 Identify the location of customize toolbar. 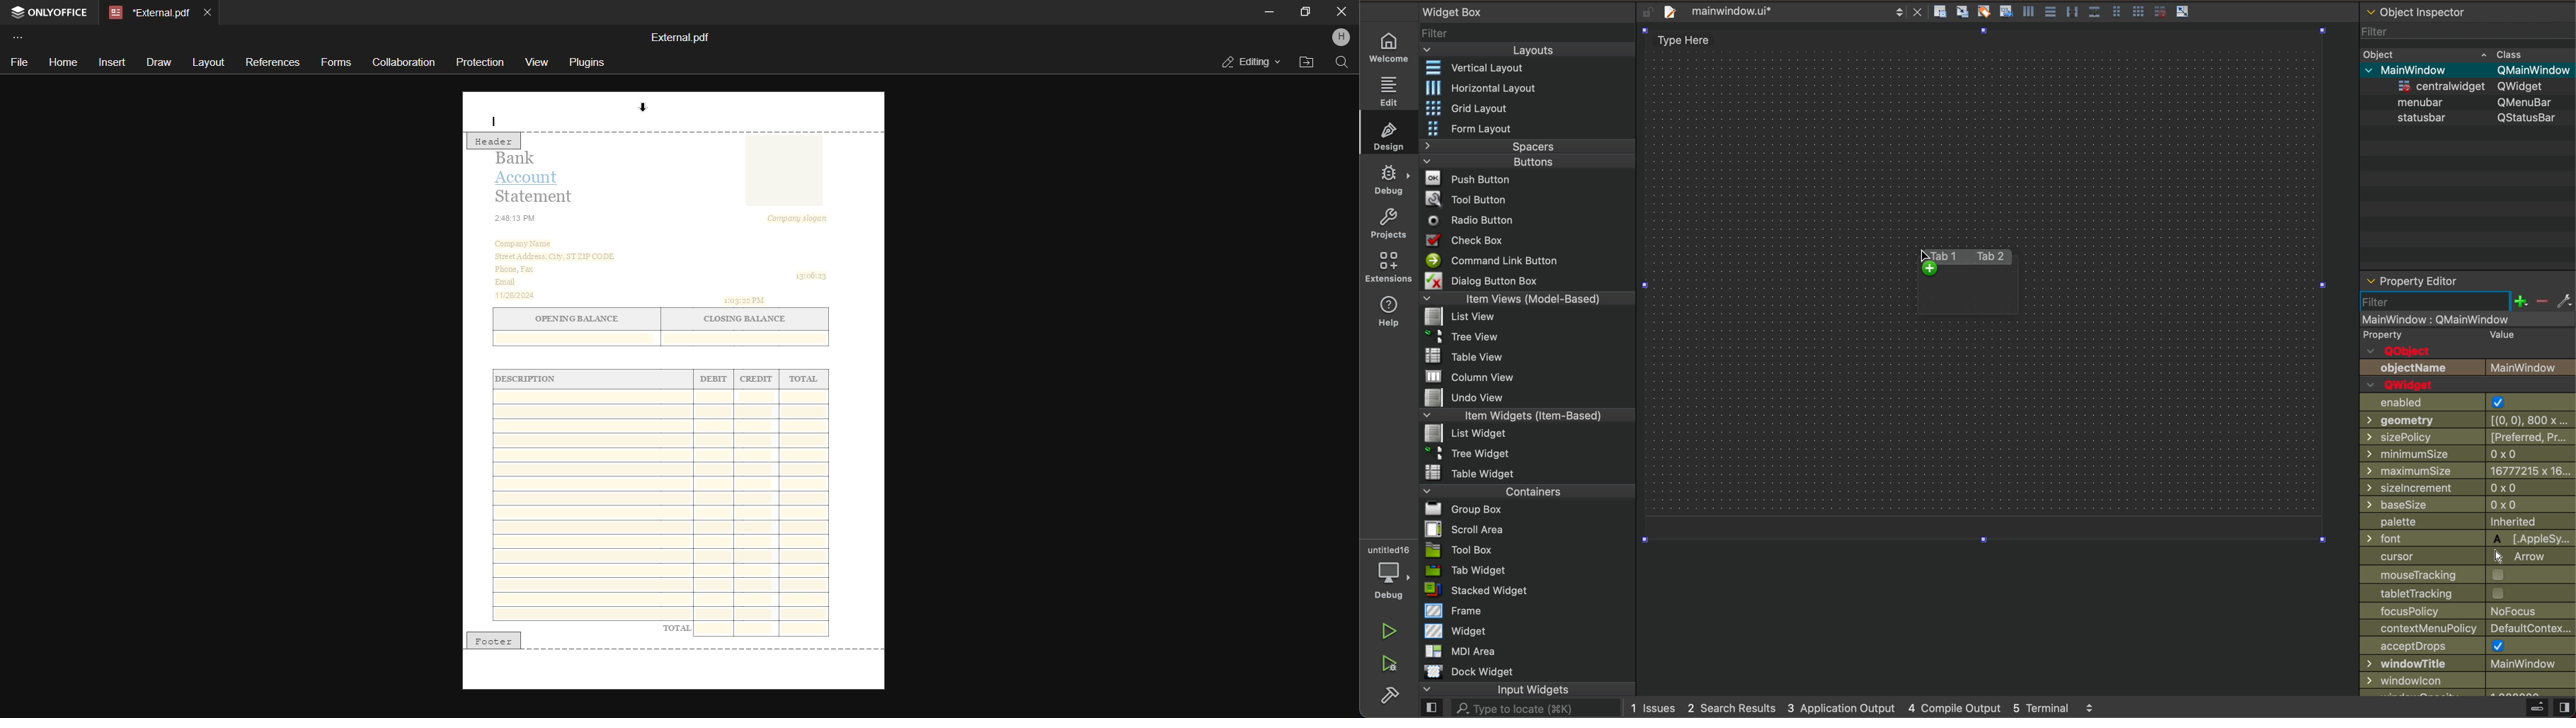
(20, 37).